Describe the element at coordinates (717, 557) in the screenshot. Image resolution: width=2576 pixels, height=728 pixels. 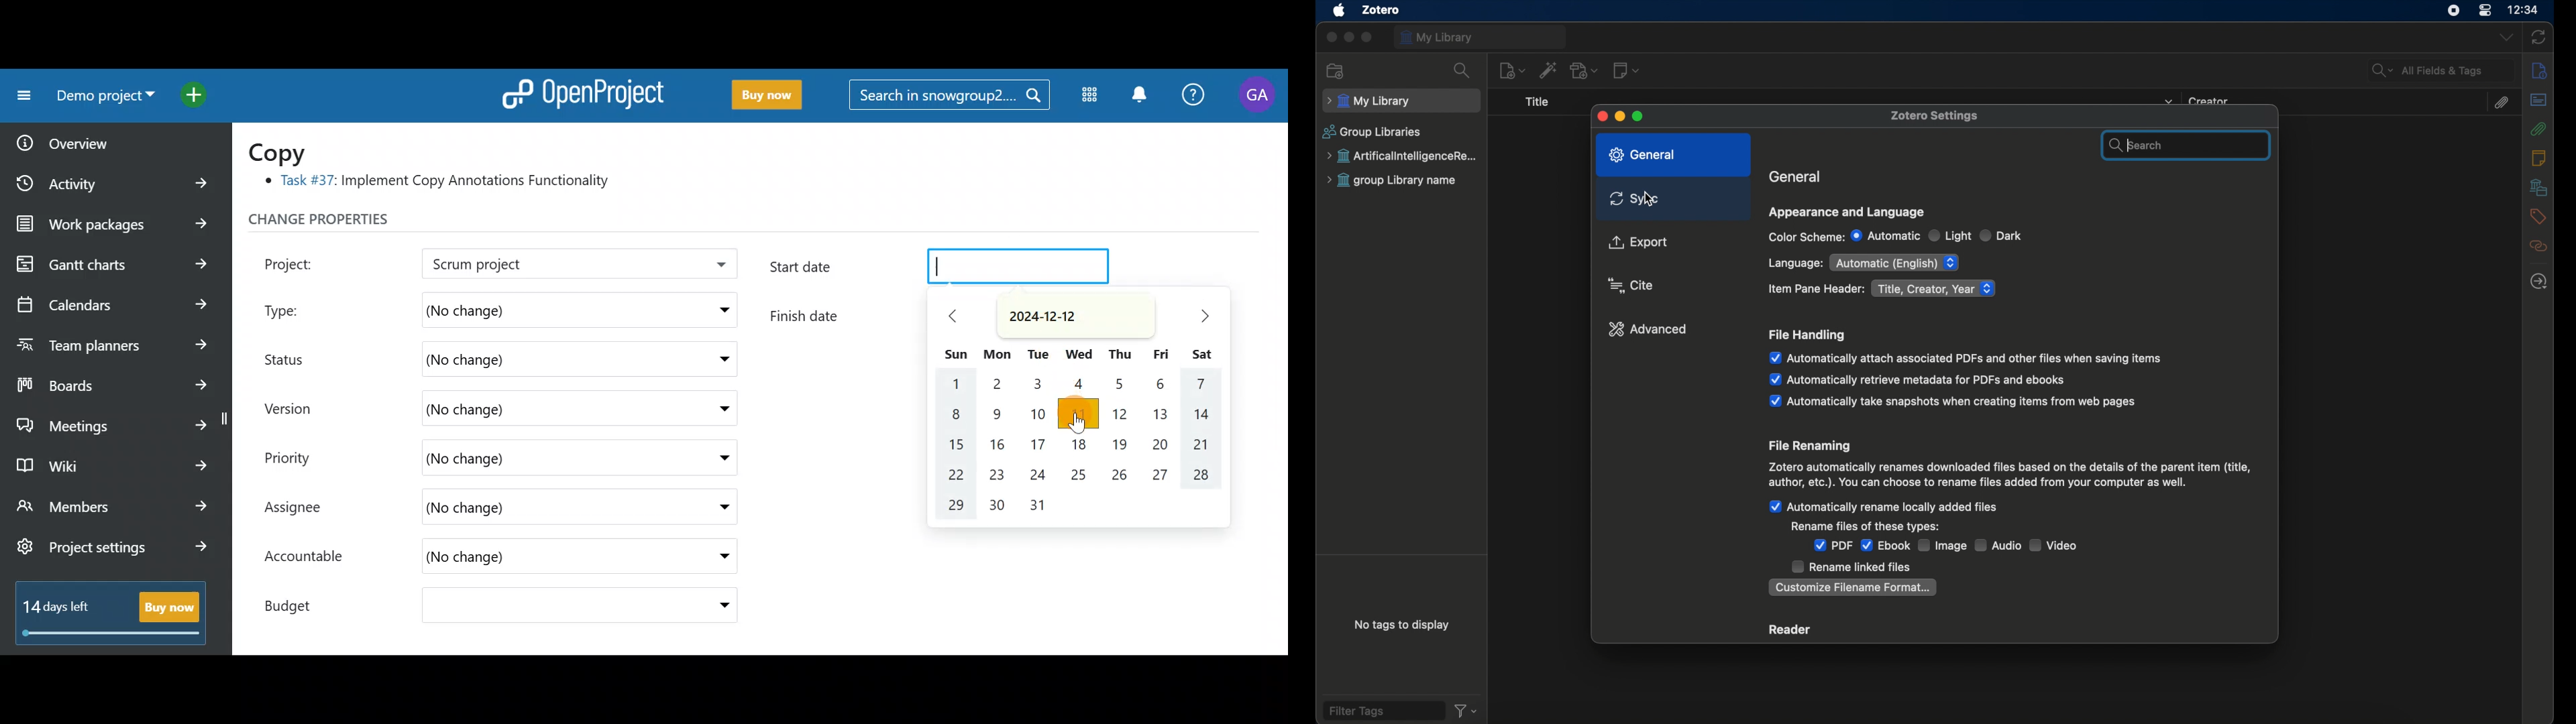
I see `Accountable drop down` at that location.